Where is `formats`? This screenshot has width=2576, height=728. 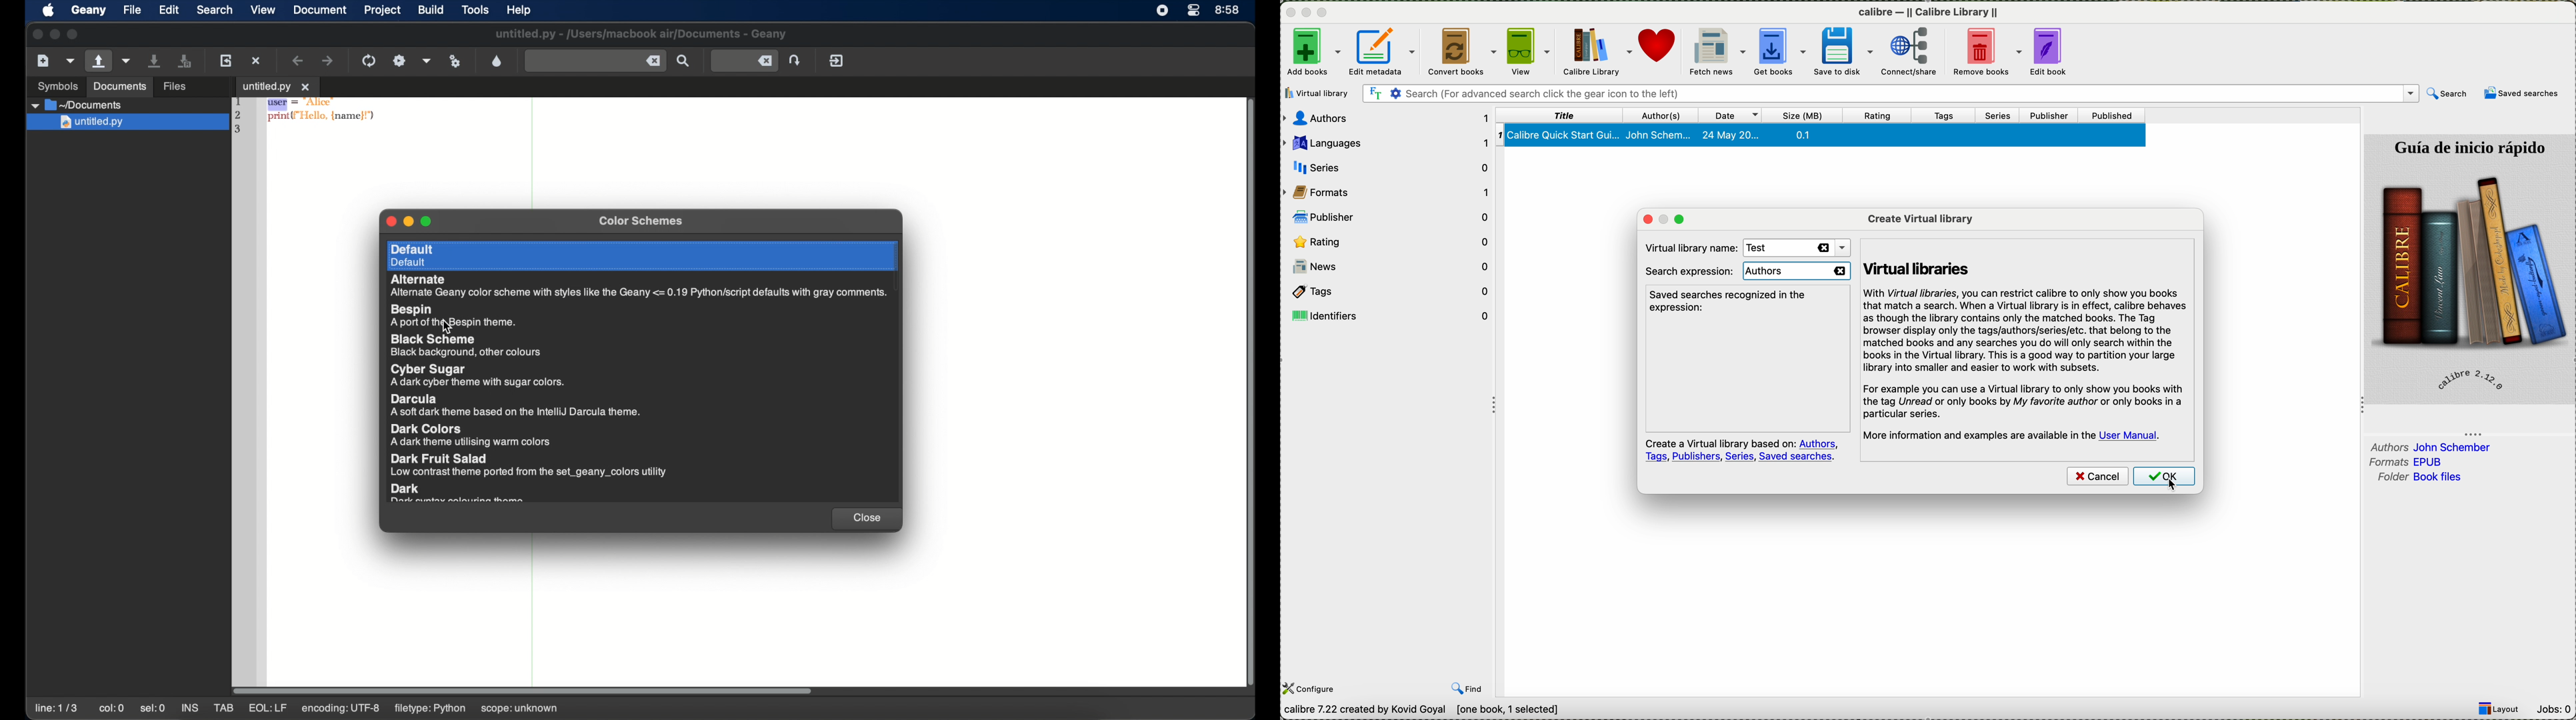
formats is located at coordinates (1389, 192).